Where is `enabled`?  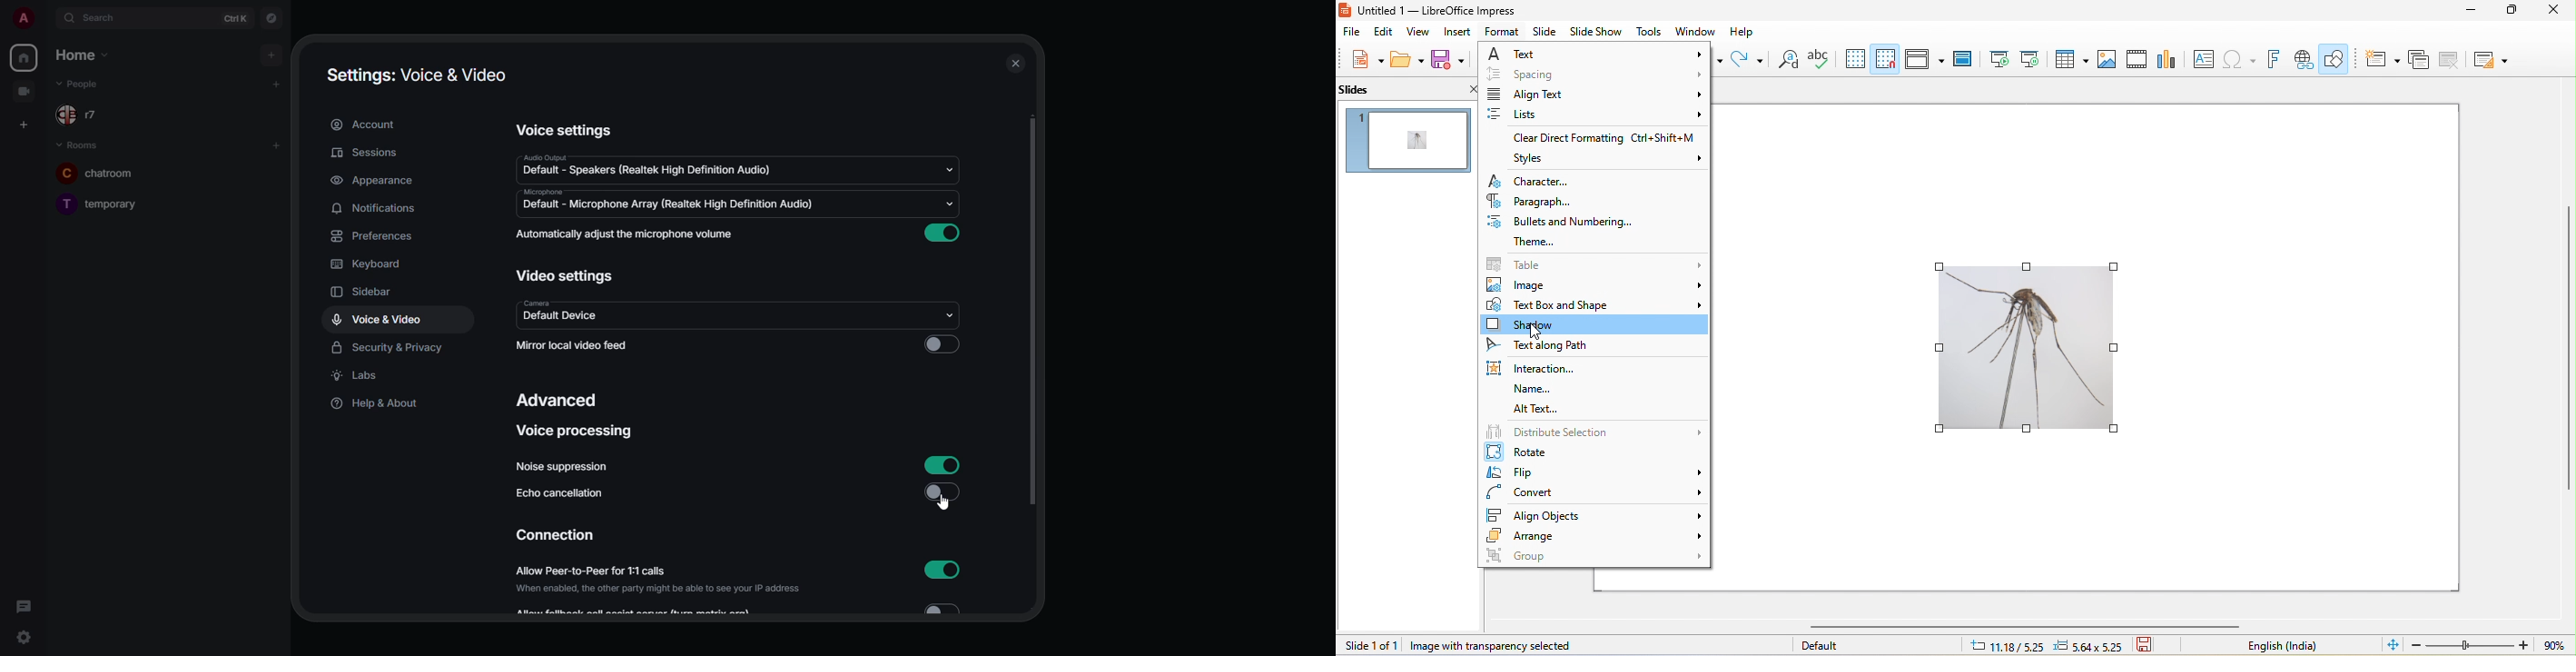 enabled is located at coordinates (944, 569).